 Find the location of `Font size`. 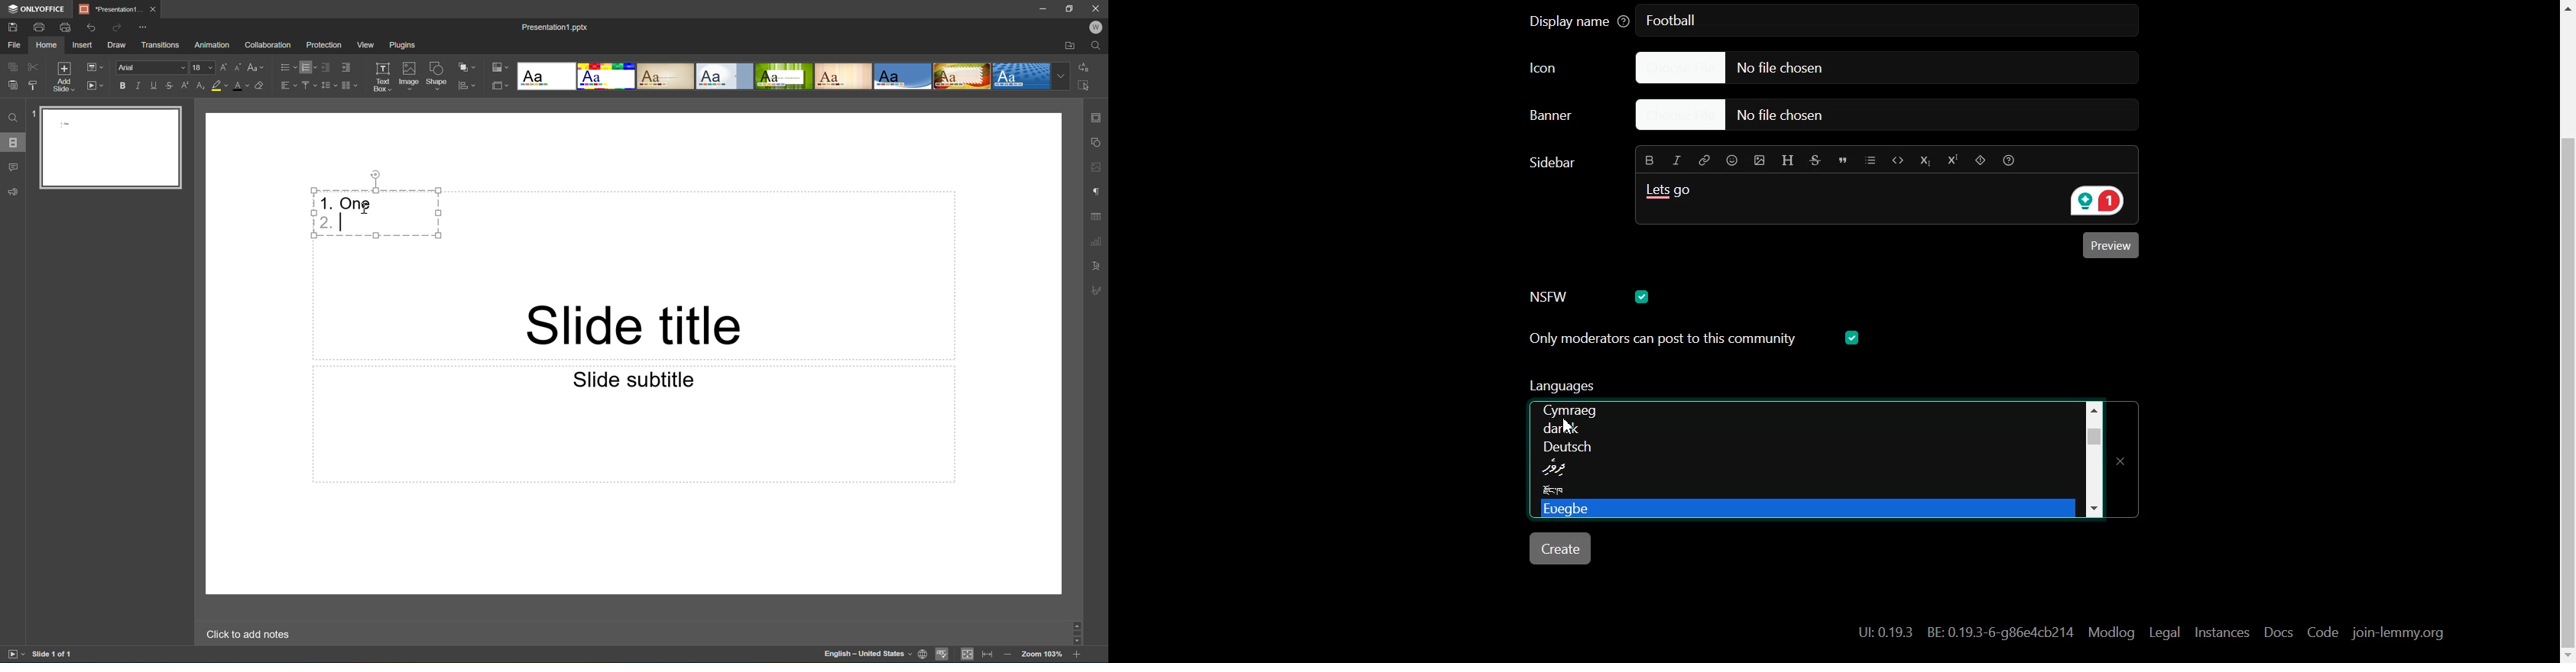

Font size is located at coordinates (204, 68).